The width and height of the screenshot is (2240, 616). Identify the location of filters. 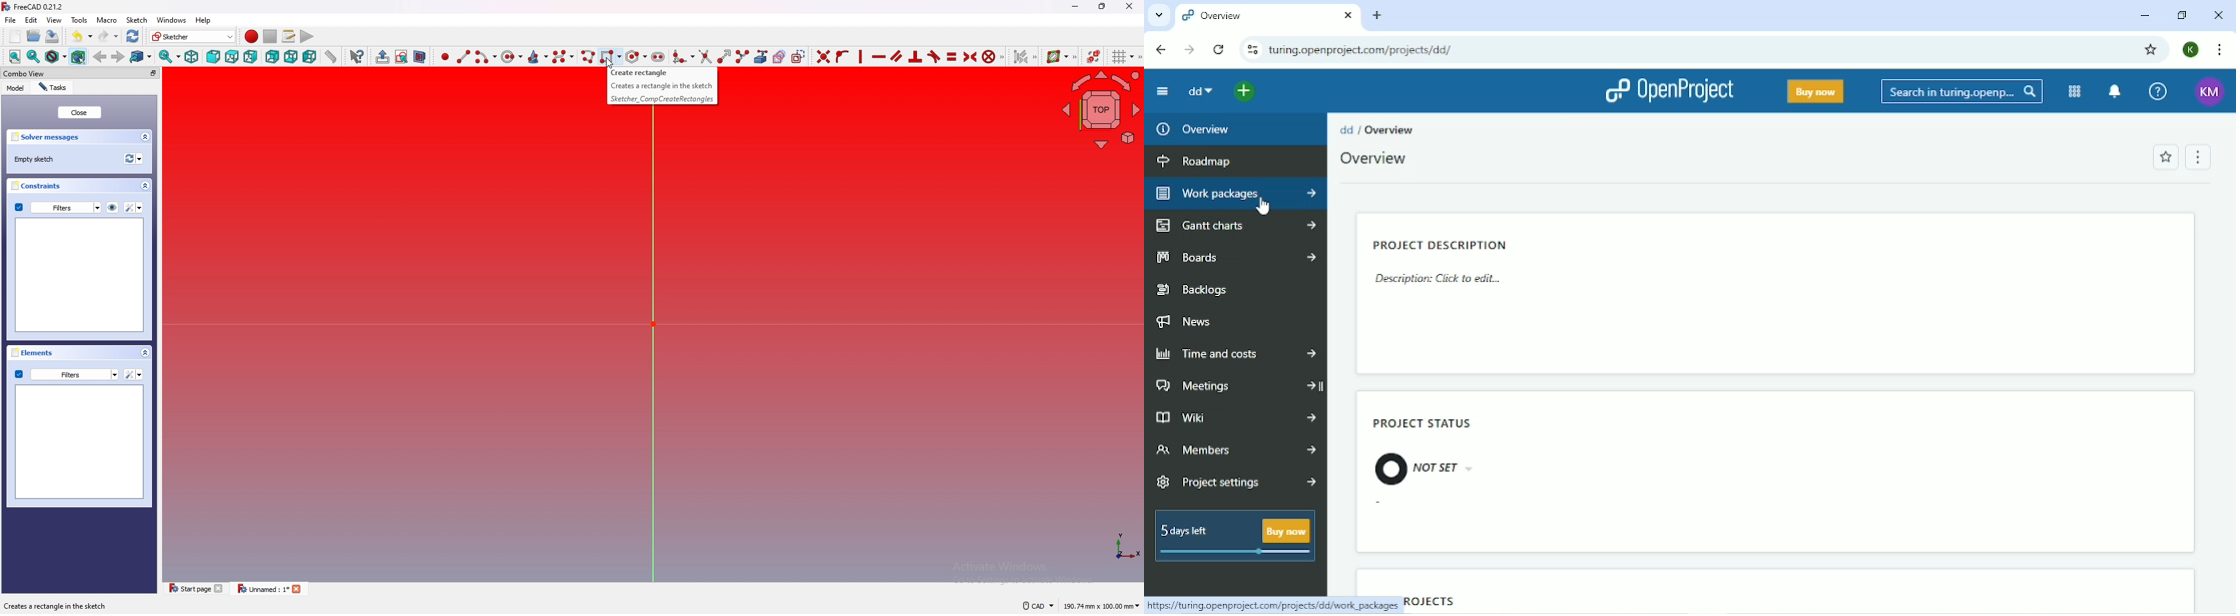
(66, 374).